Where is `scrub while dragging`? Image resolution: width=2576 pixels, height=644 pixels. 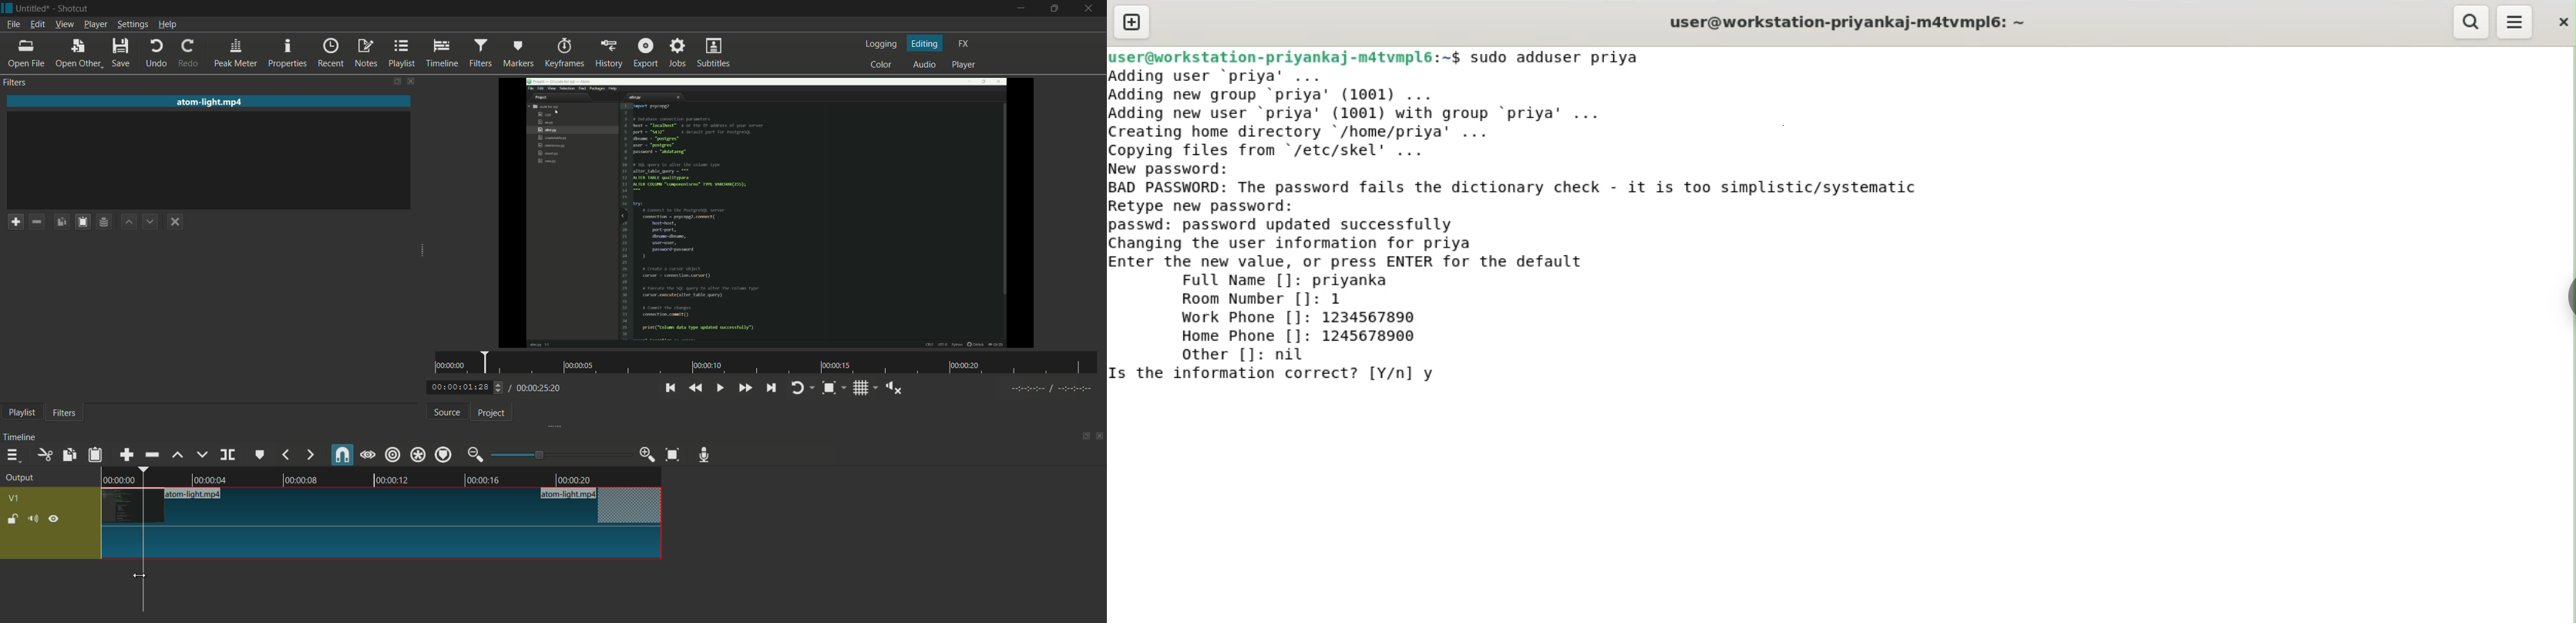 scrub while dragging is located at coordinates (368, 455).